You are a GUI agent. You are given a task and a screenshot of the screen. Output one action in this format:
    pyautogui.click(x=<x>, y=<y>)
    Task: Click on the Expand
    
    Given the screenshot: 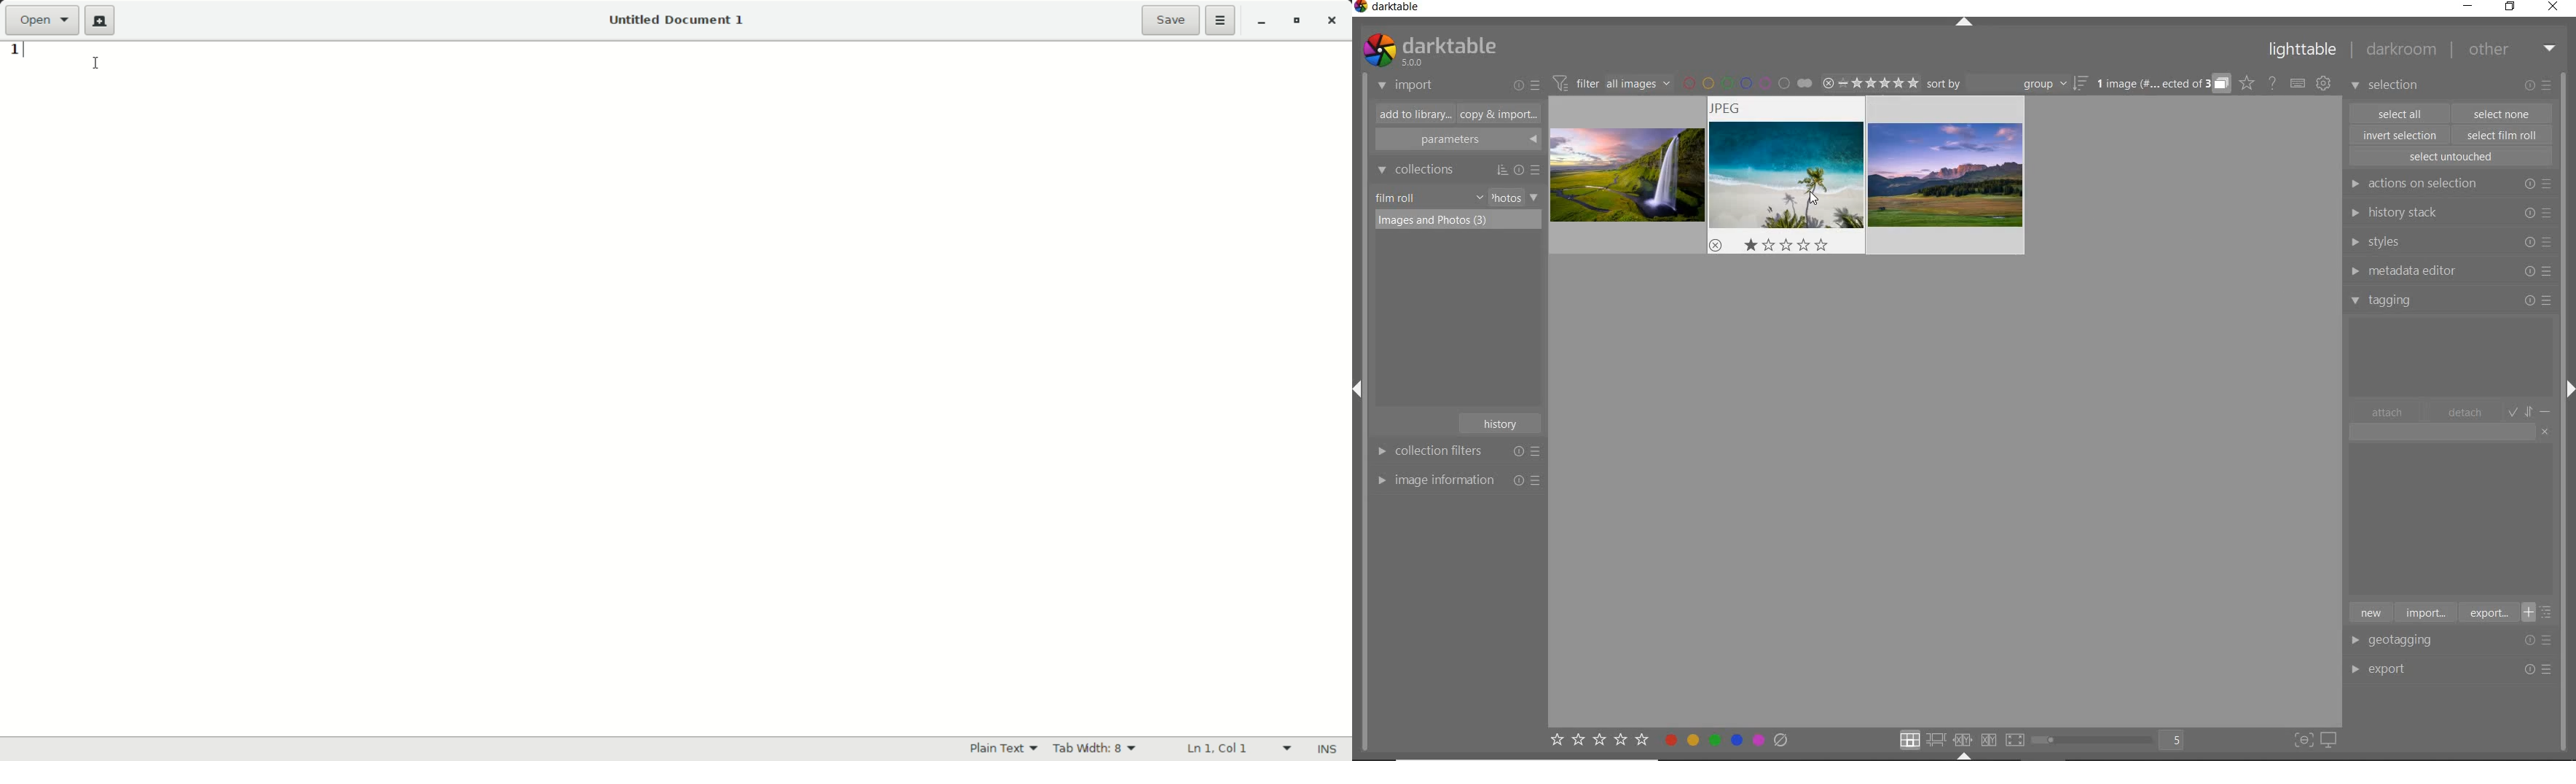 What is the action you would take?
    pyautogui.click(x=1364, y=392)
    